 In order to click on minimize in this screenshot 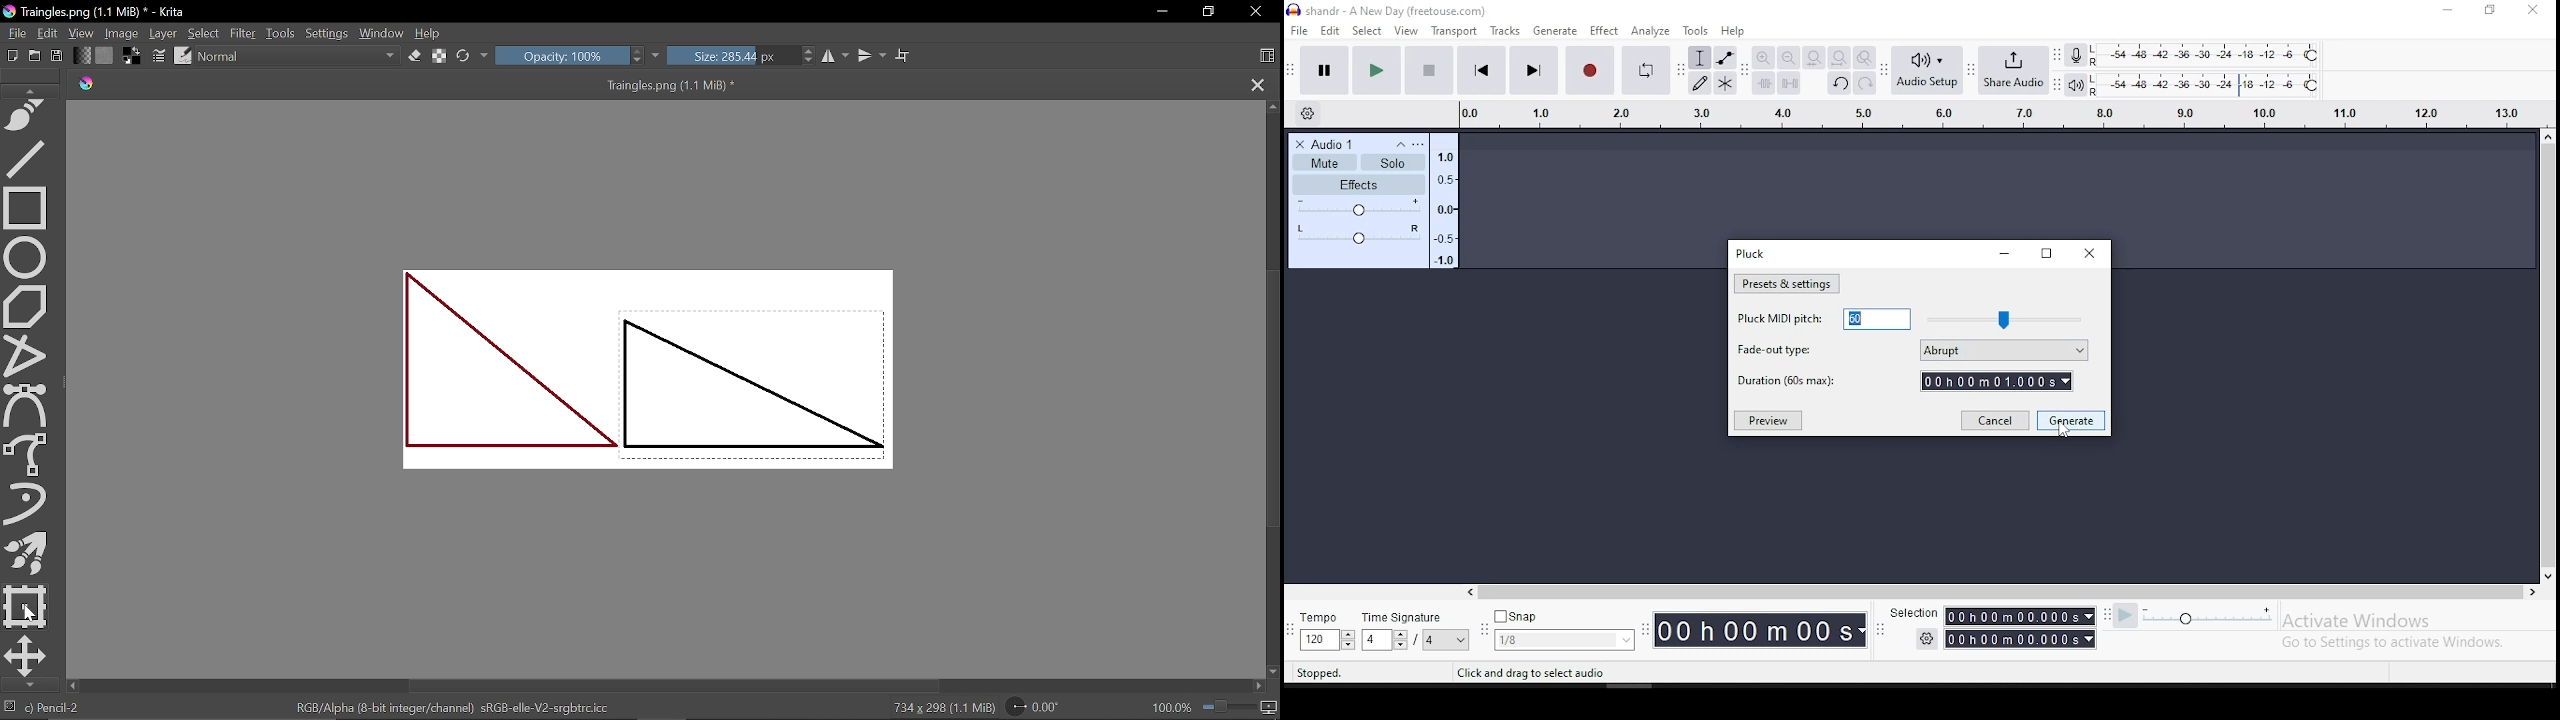, I will do `click(2447, 11)`.